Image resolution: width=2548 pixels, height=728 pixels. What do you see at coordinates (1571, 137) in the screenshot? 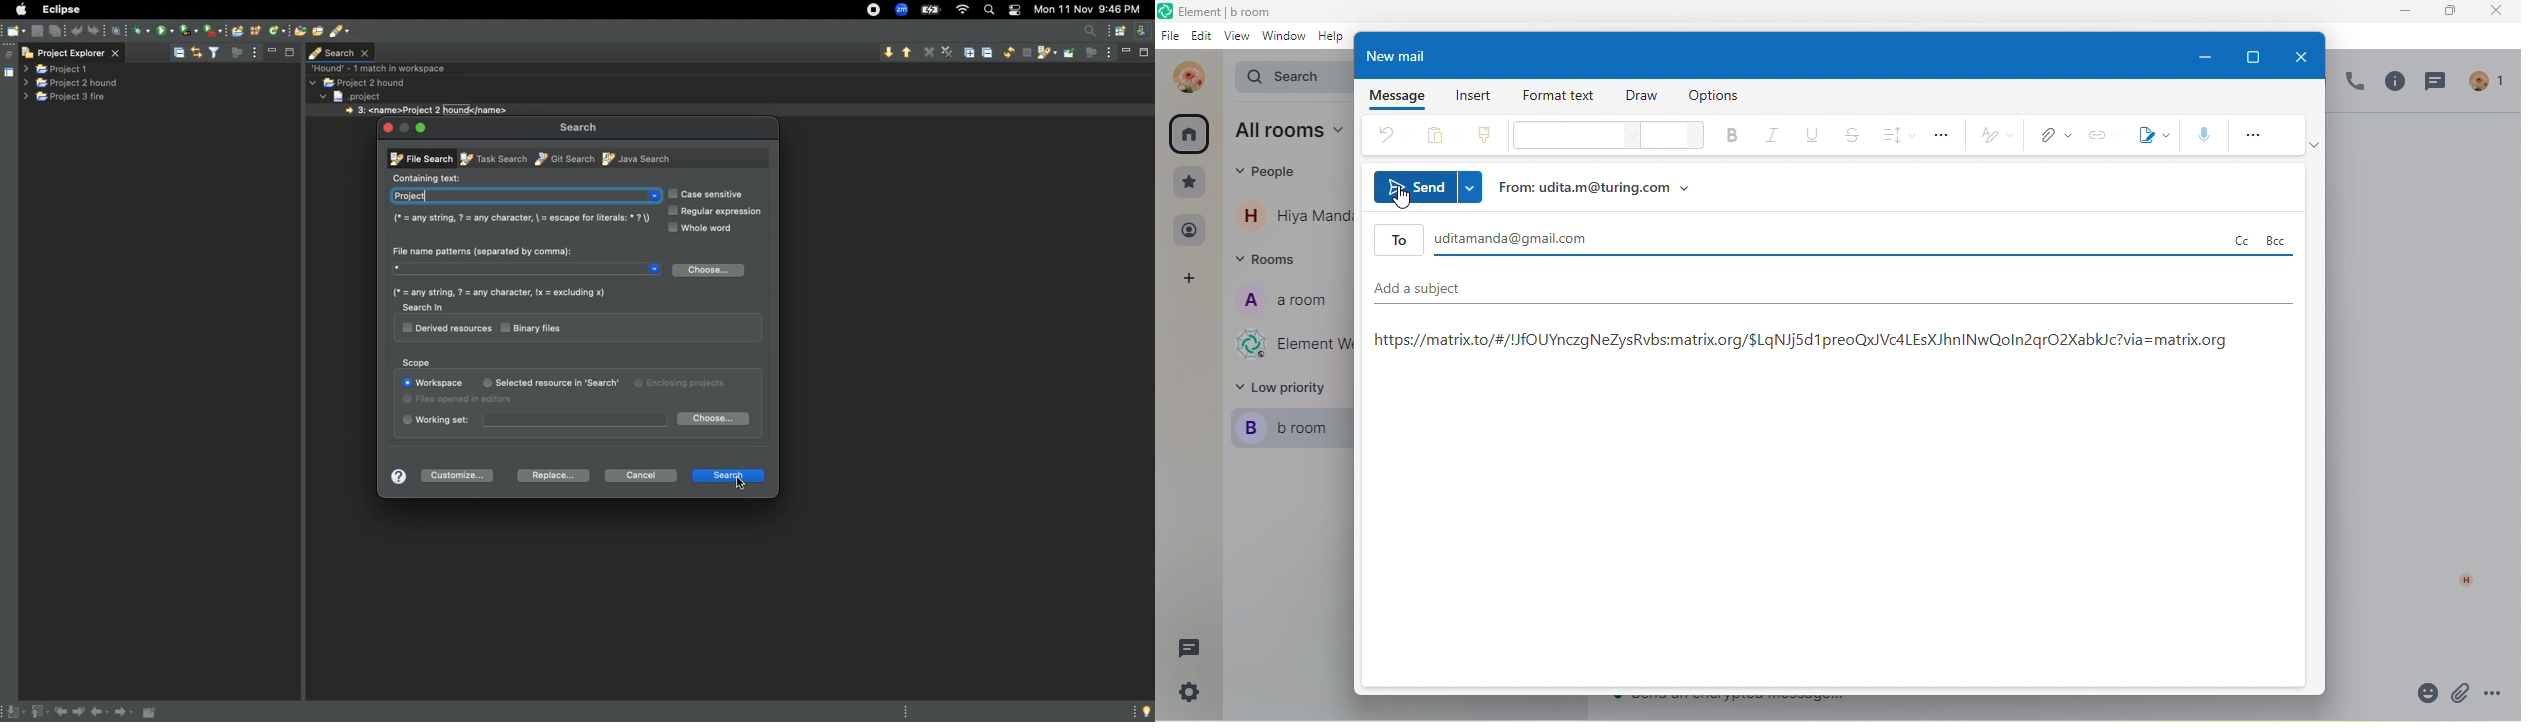
I see `font style` at bounding box center [1571, 137].